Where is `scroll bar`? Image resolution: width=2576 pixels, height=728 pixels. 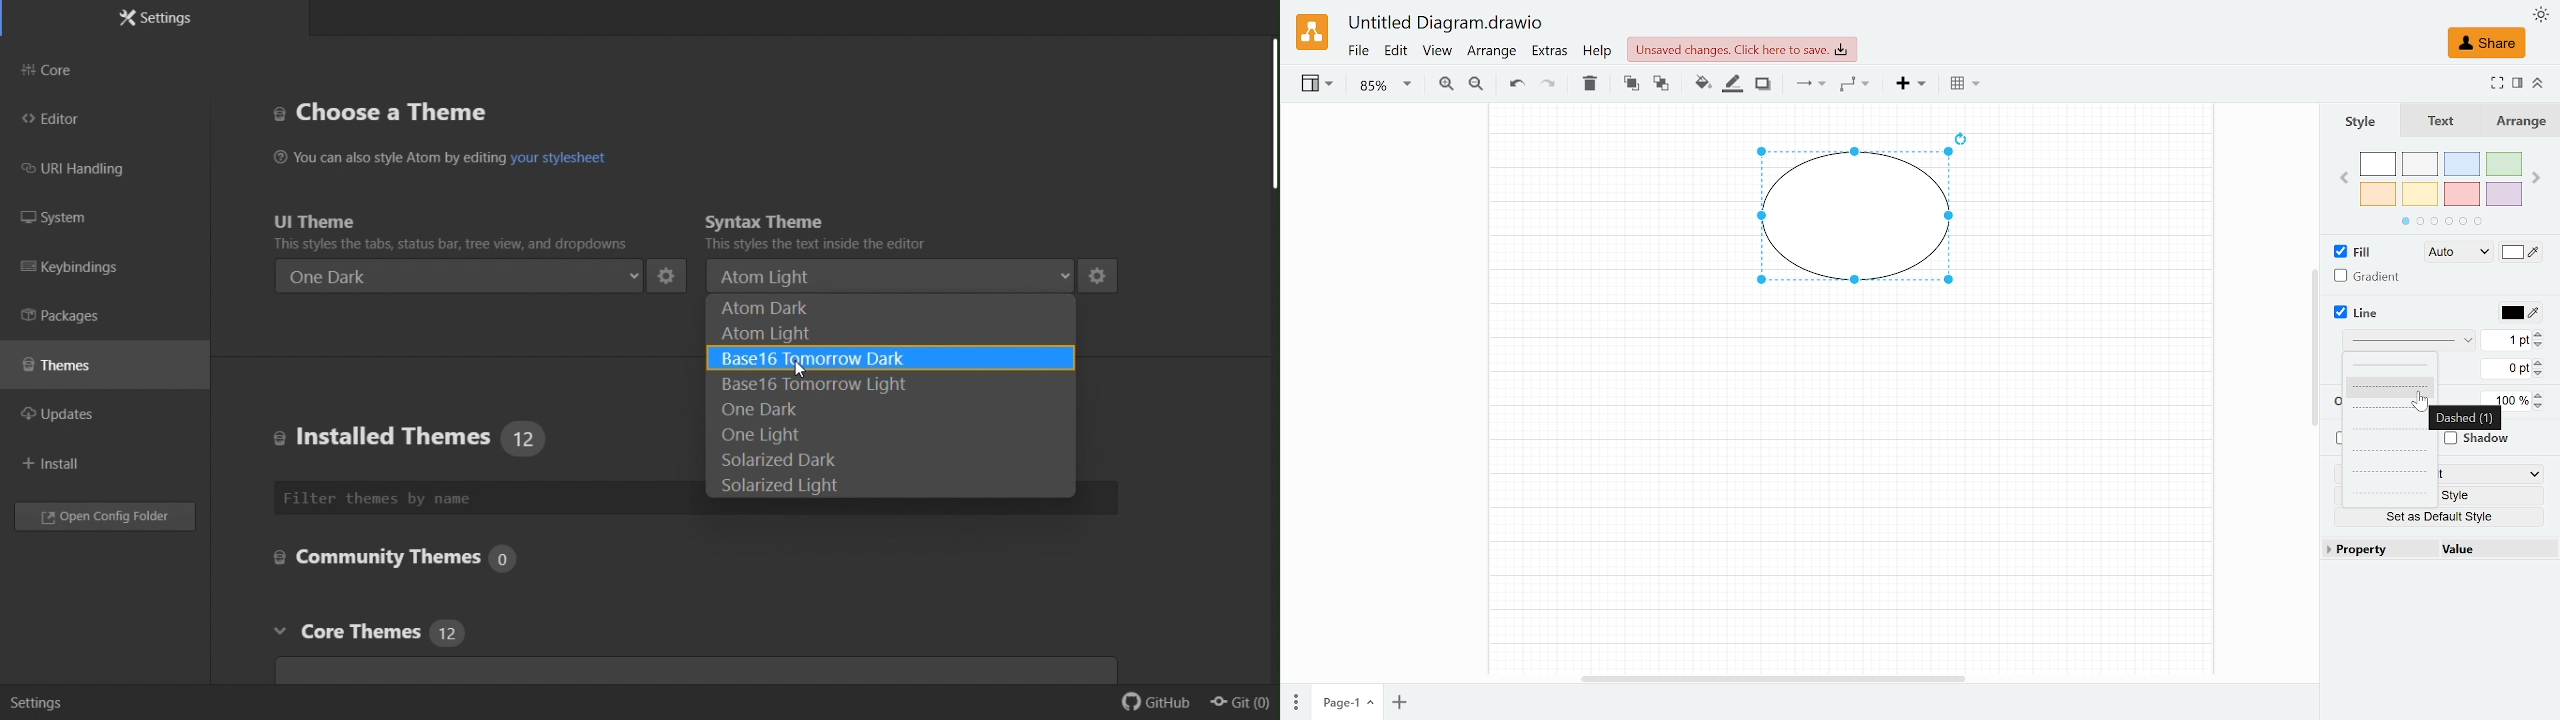
scroll bar is located at coordinates (2312, 349).